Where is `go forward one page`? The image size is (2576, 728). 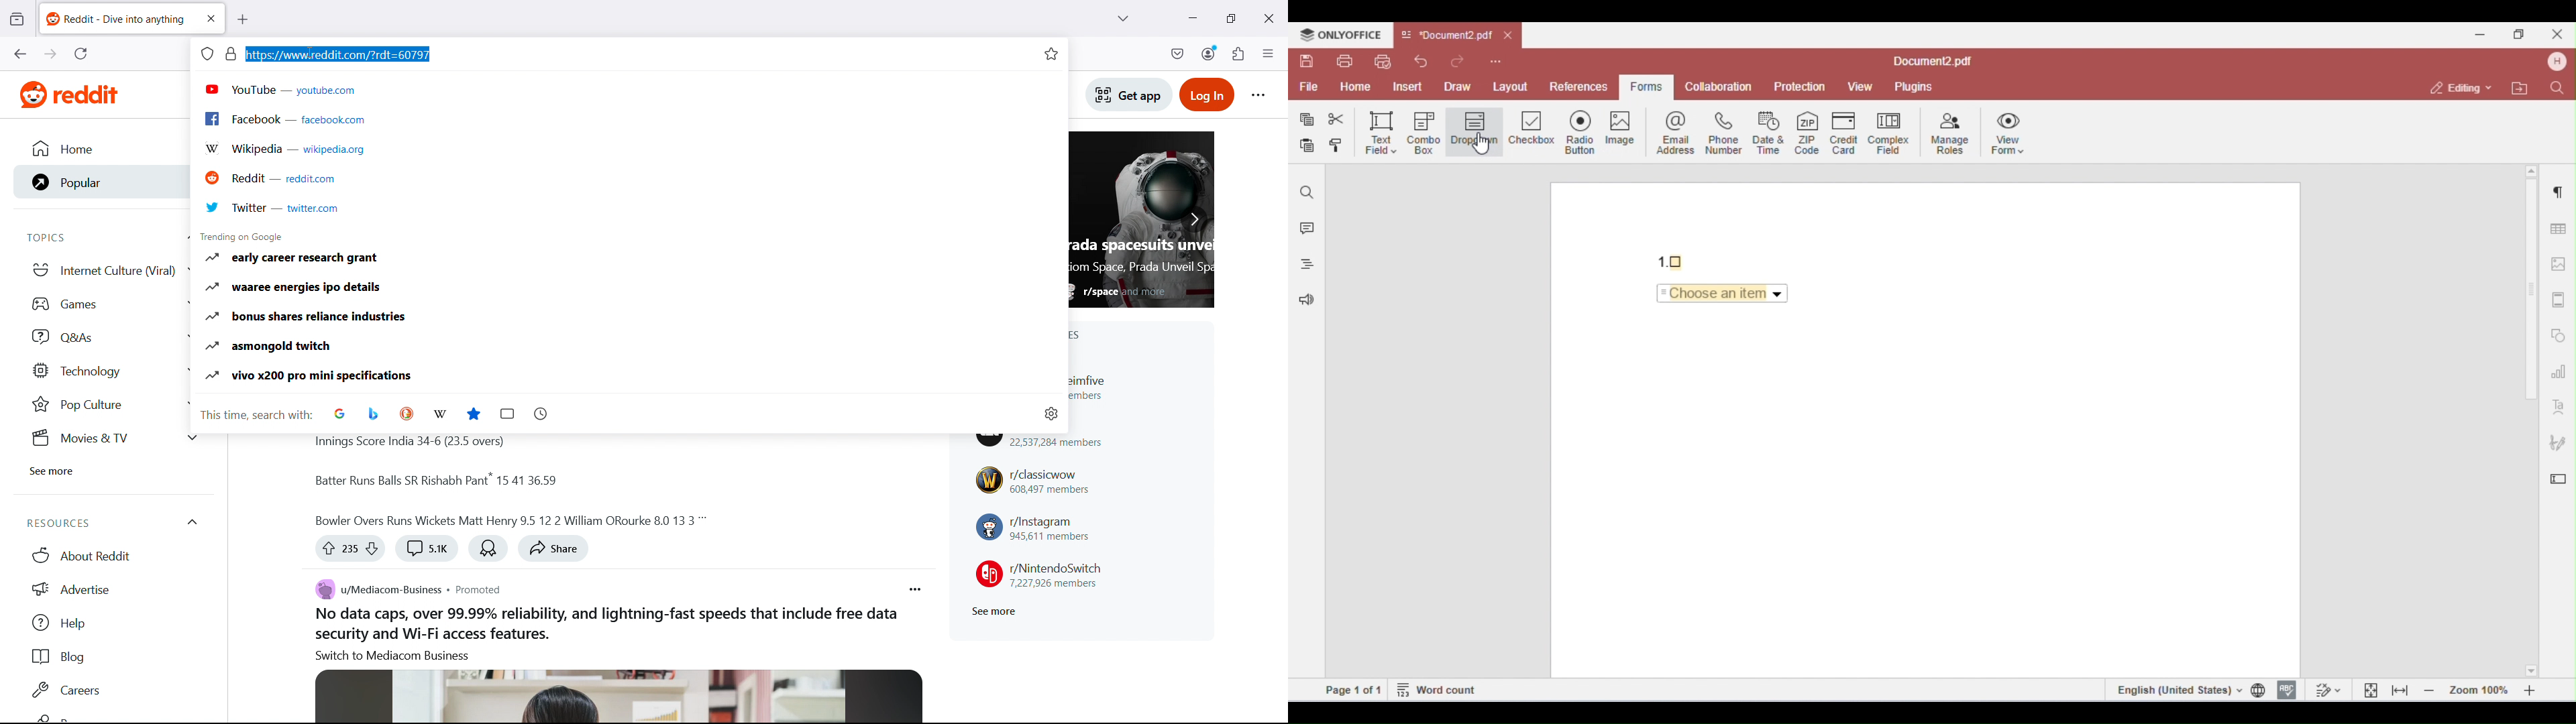
go forward one page is located at coordinates (50, 53).